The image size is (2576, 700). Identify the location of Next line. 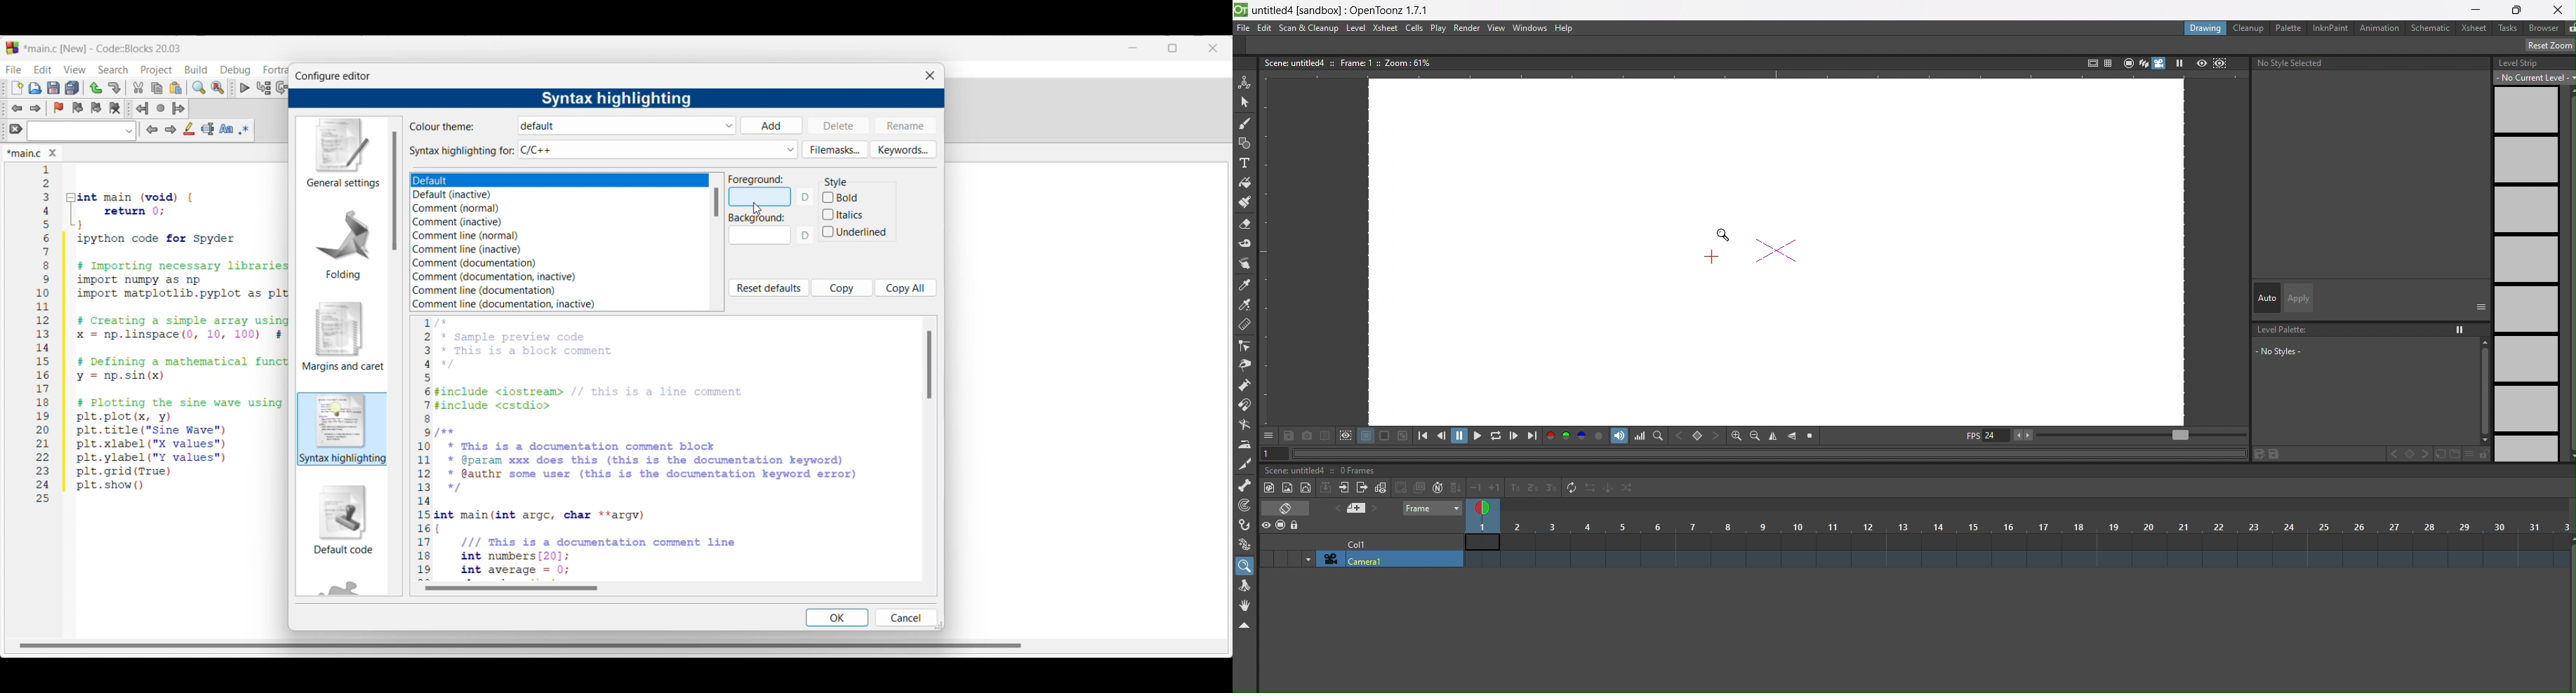
(283, 88).